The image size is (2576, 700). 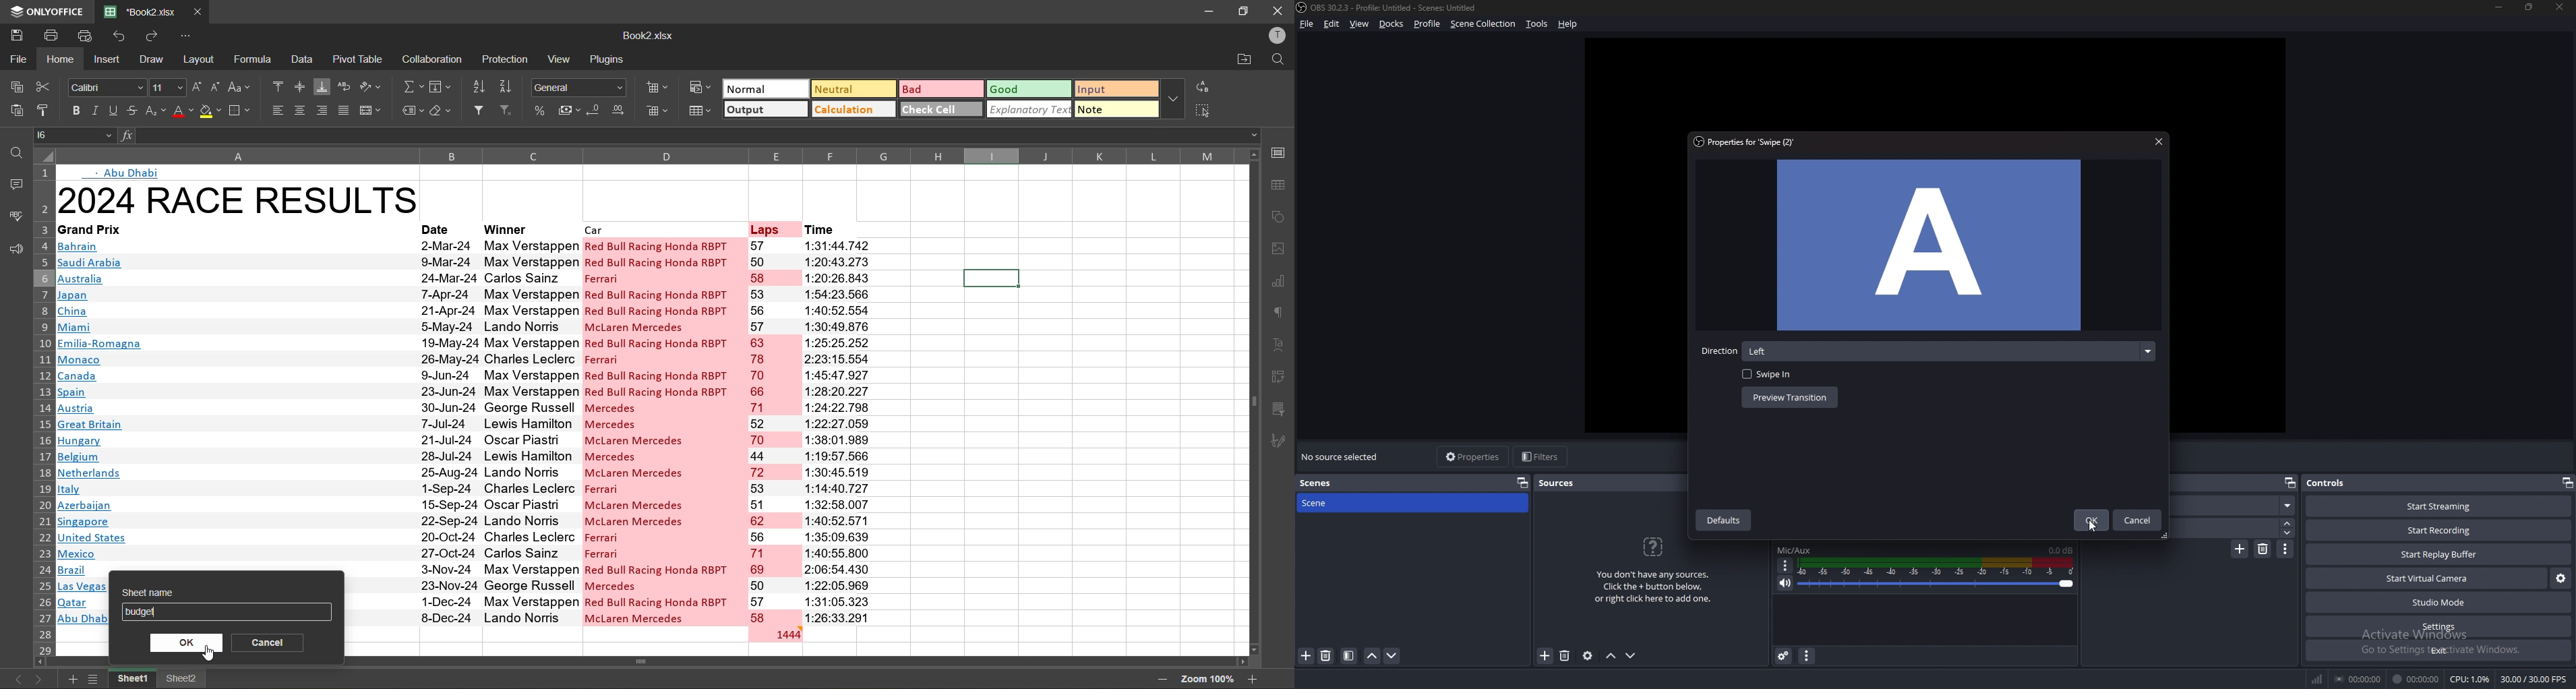 I want to click on orientation, so click(x=372, y=89).